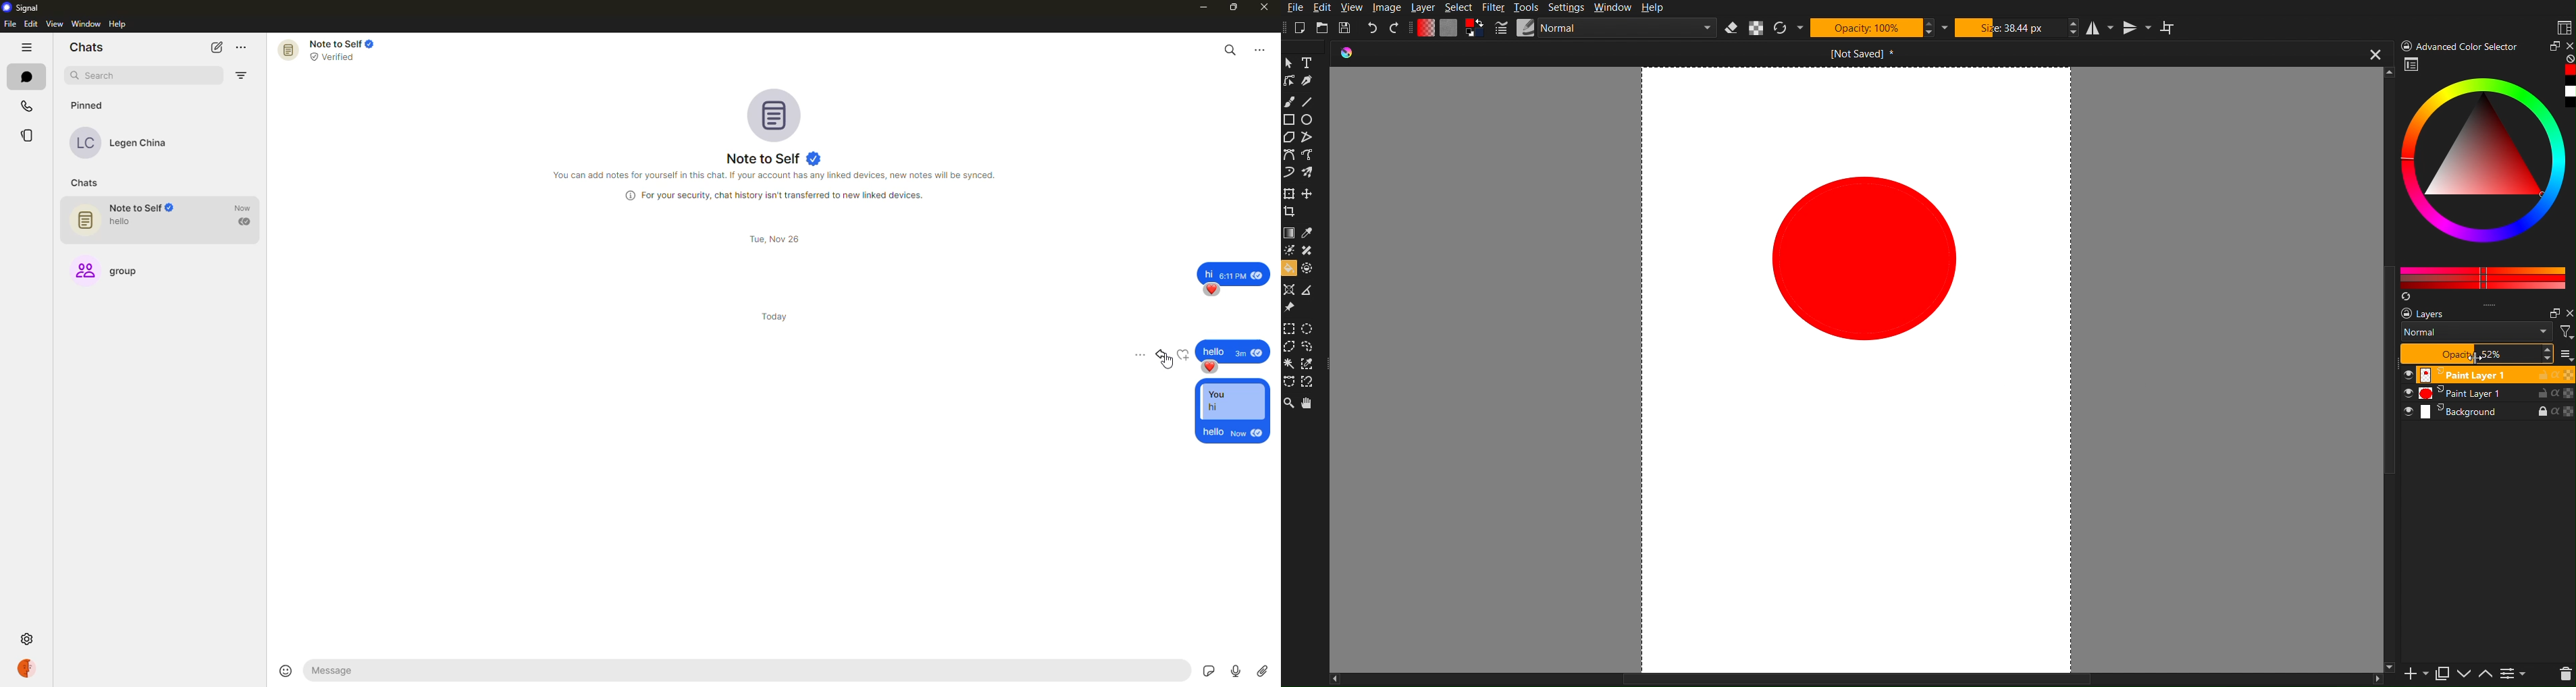 This screenshot has height=700, width=2576. Describe the element at coordinates (1400, 30) in the screenshot. I see `Redo` at that location.